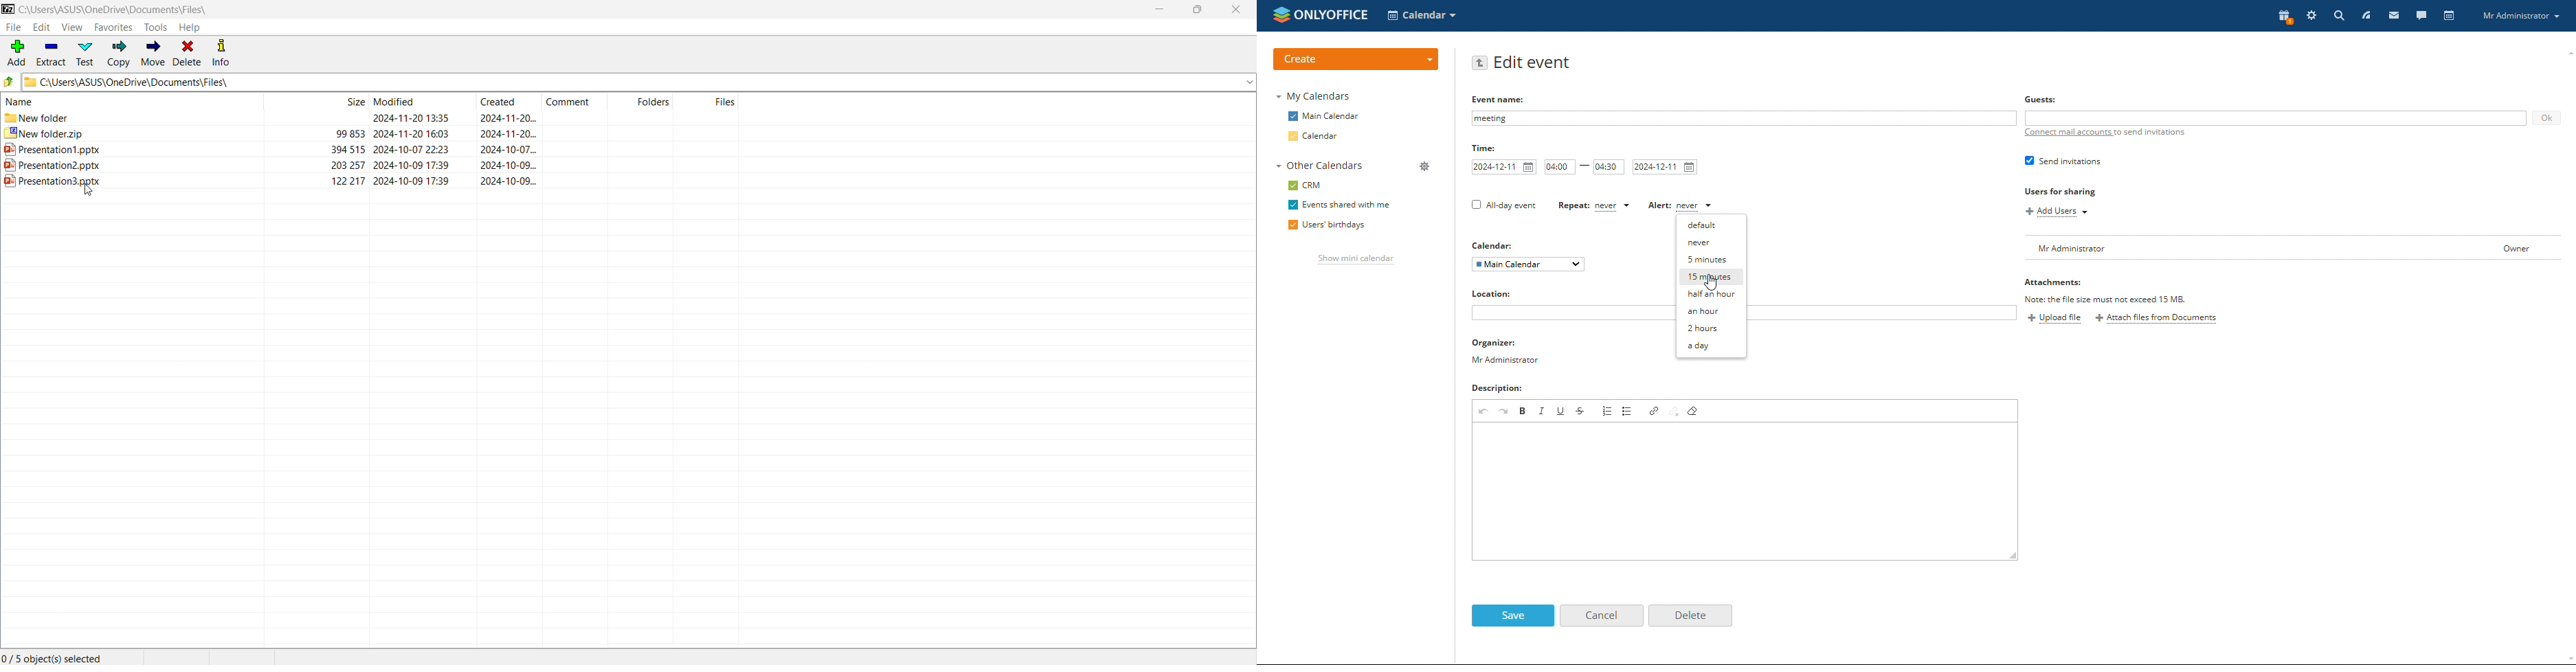 This screenshot has width=2576, height=672. Describe the element at coordinates (1513, 616) in the screenshot. I see `save` at that location.